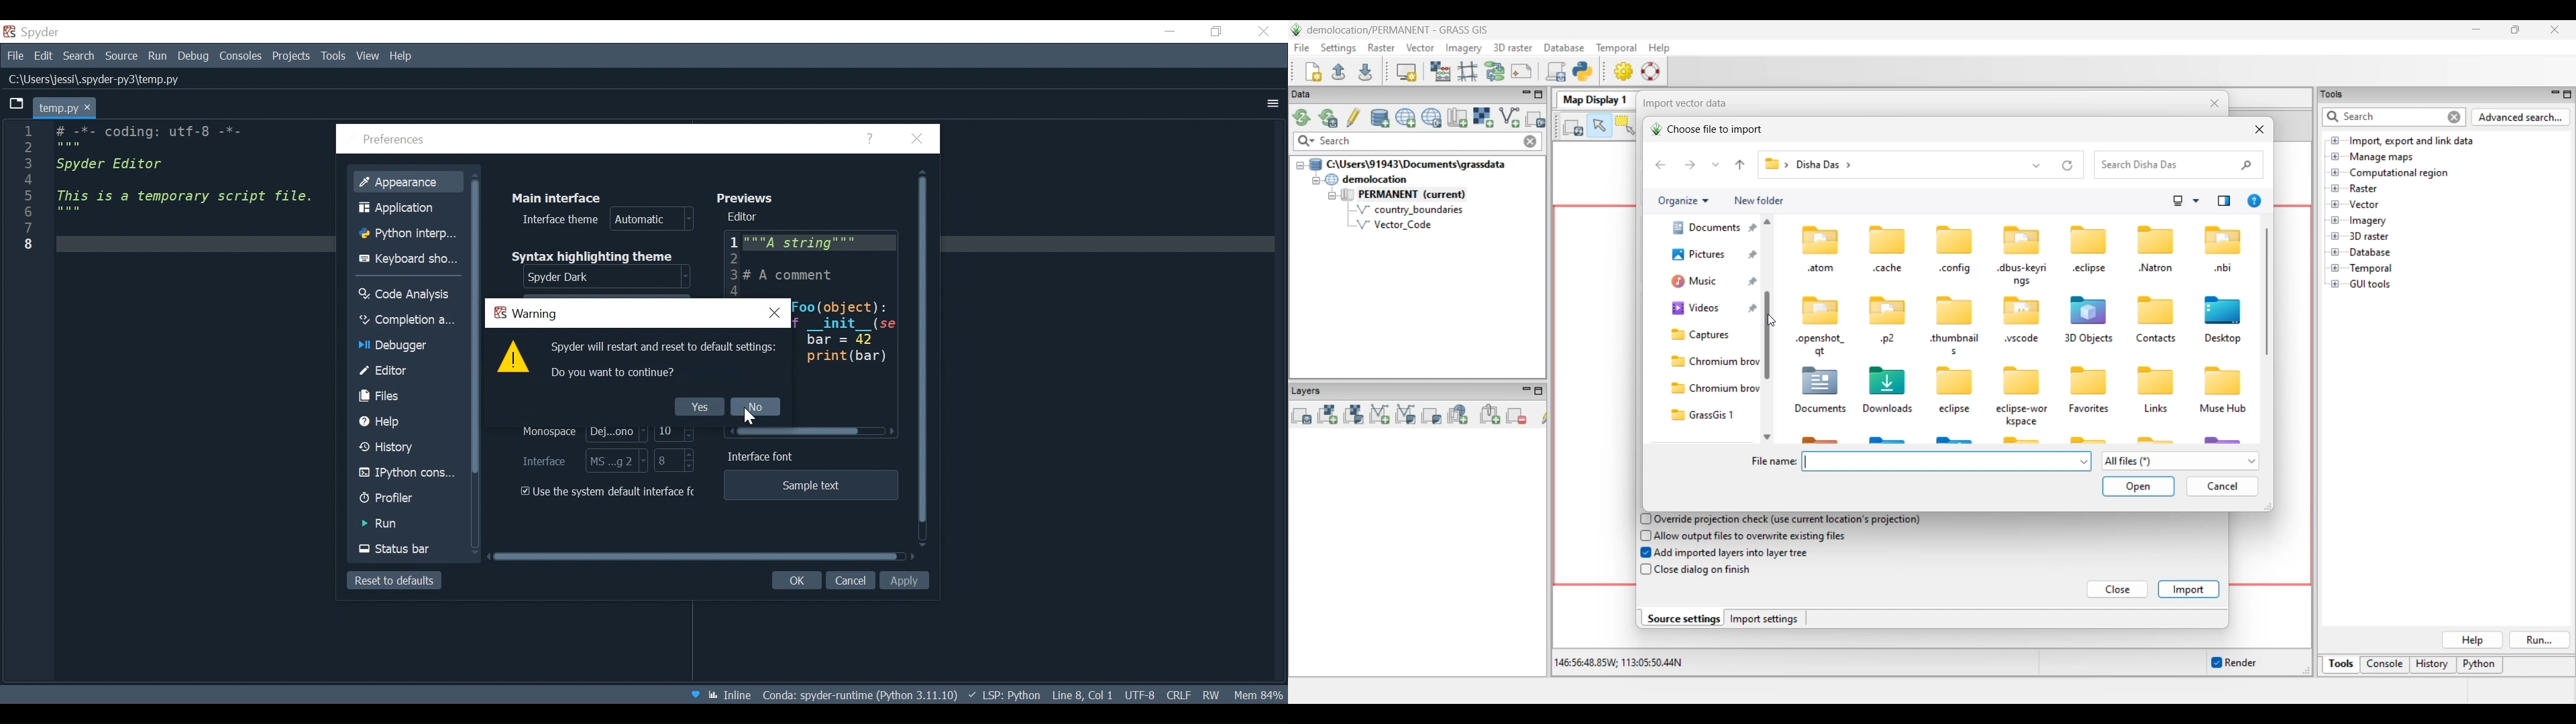  I want to click on line numbers, so click(27, 190).